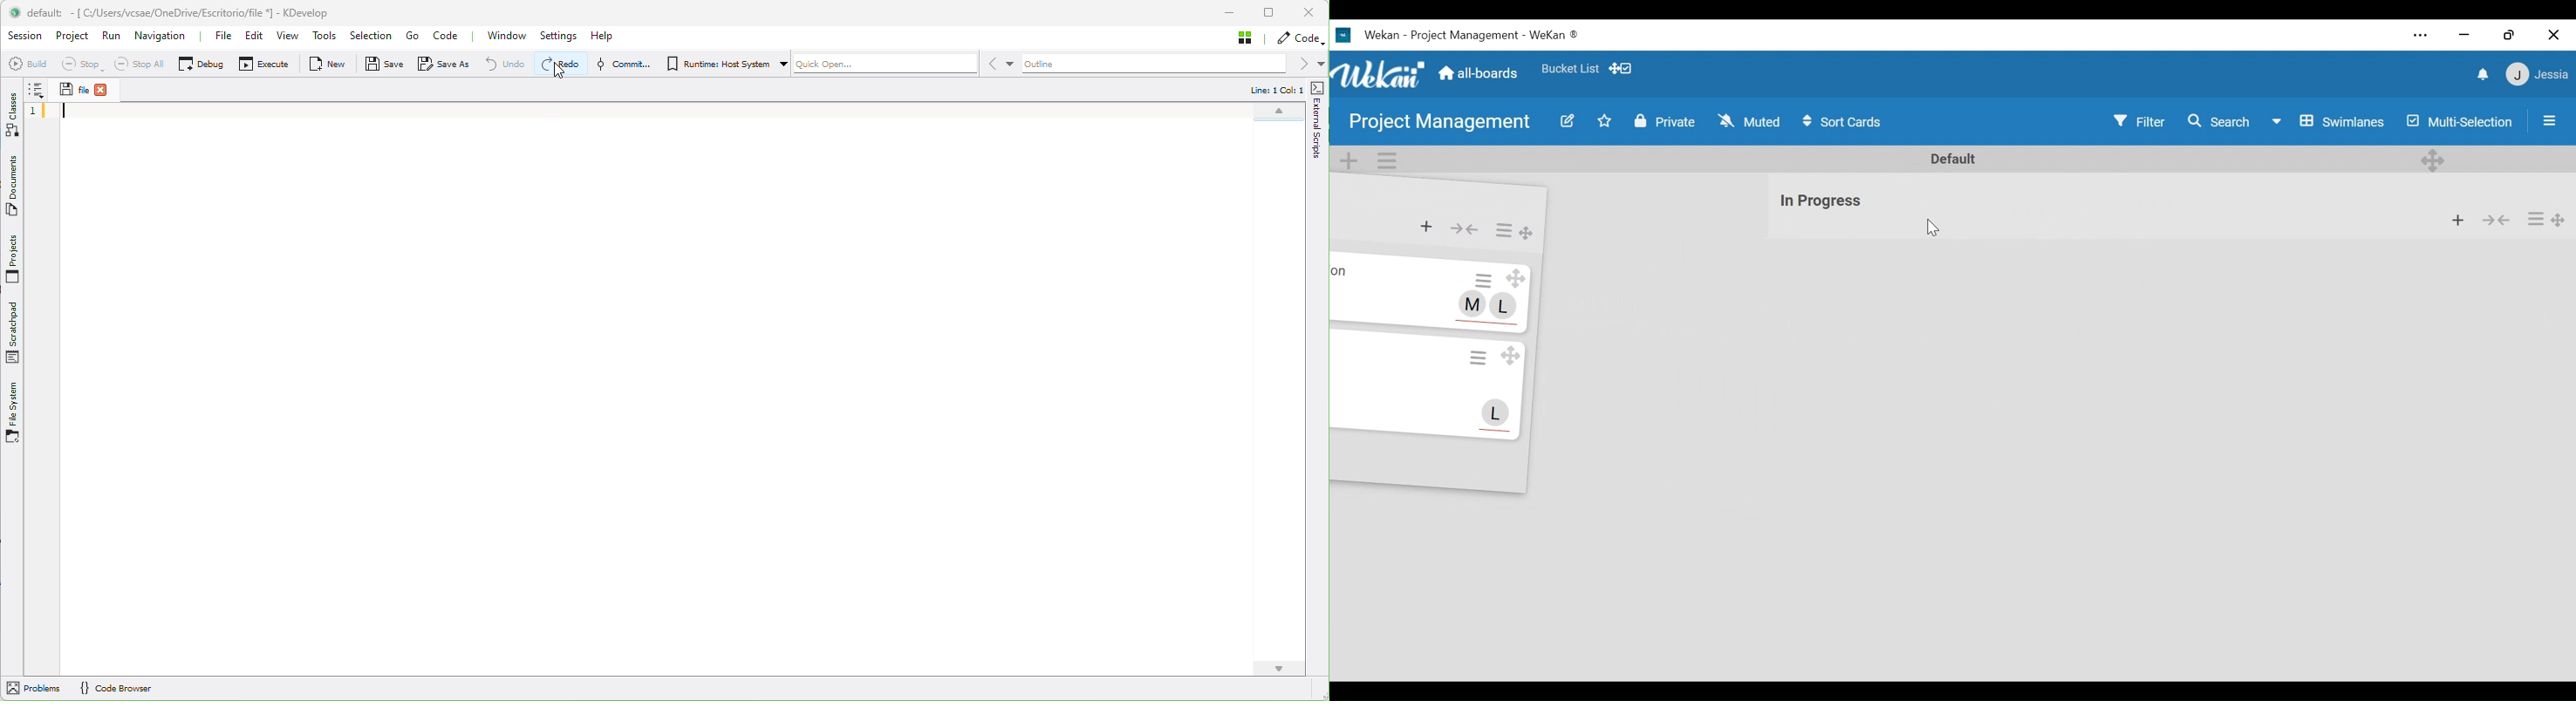 The image size is (2576, 728). What do you see at coordinates (2509, 35) in the screenshot?
I see `restore` at bounding box center [2509, 35].